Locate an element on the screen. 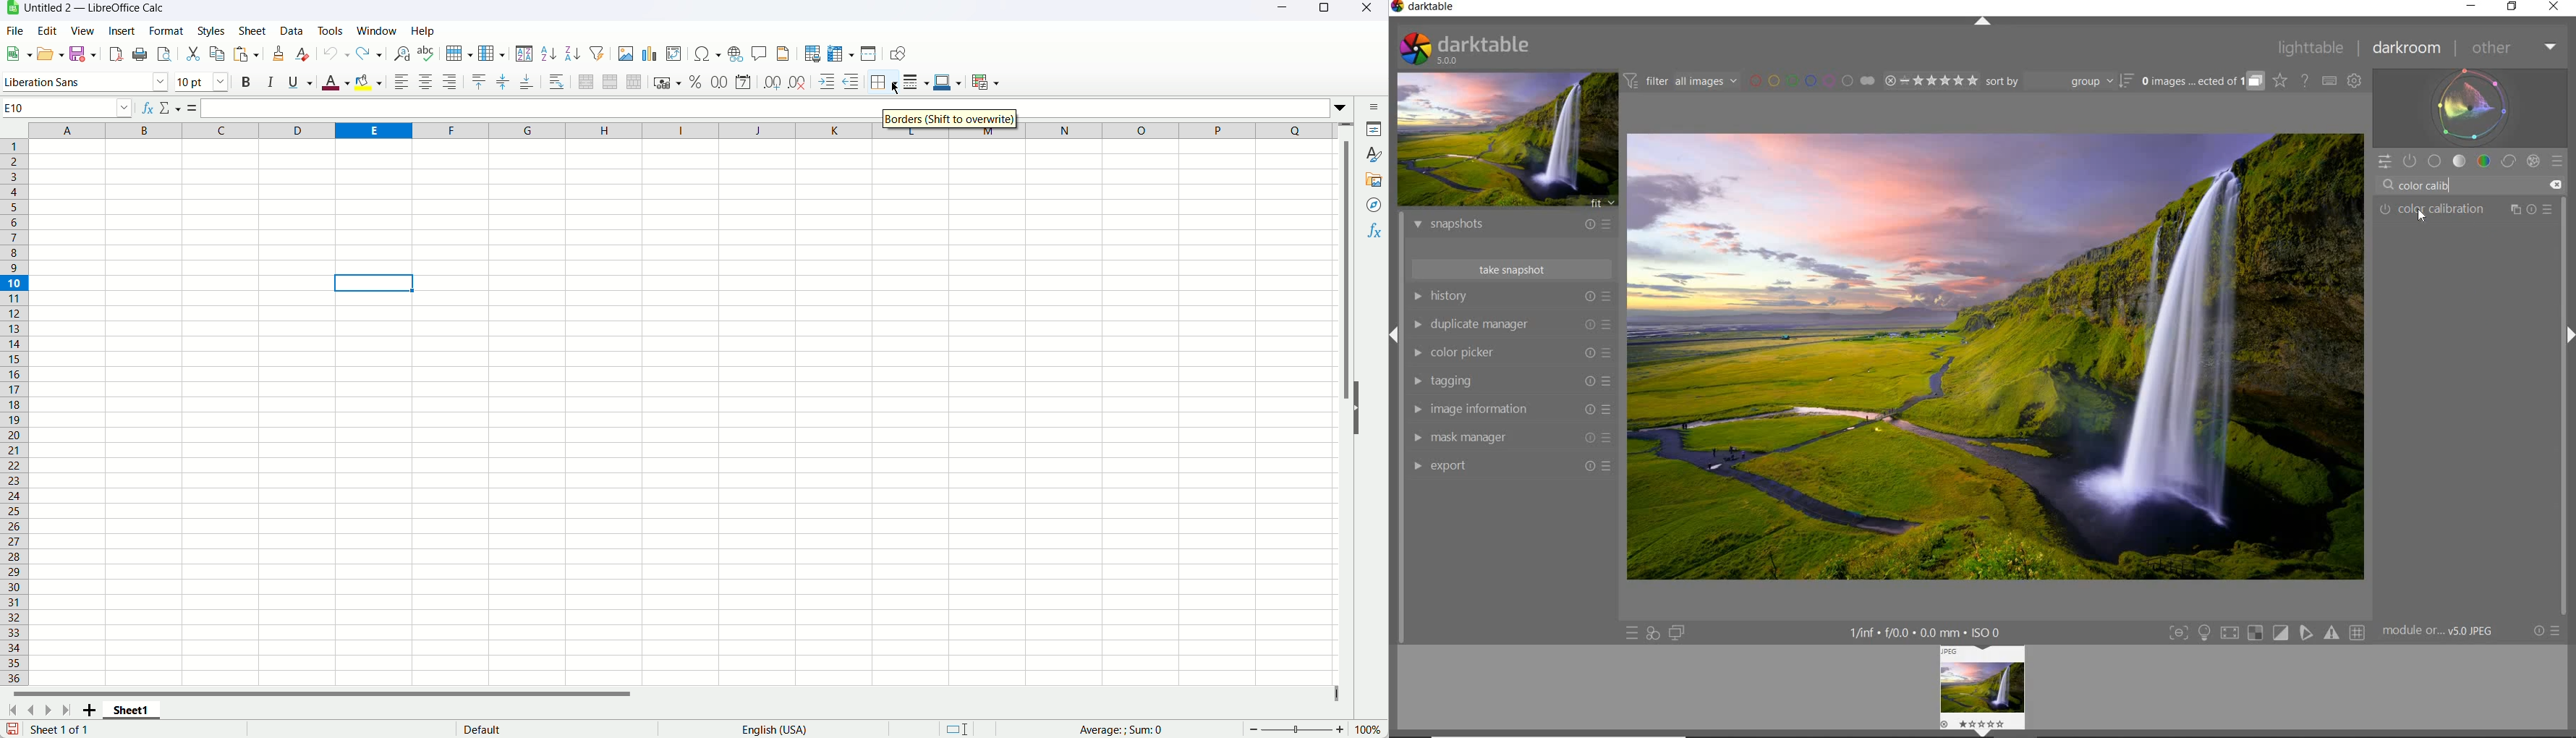 This screenshot has height=756, width=2576. DISPLAY A SECOND DARKROOM IMAGE WINDOW is located at coordinates (1677, 633).